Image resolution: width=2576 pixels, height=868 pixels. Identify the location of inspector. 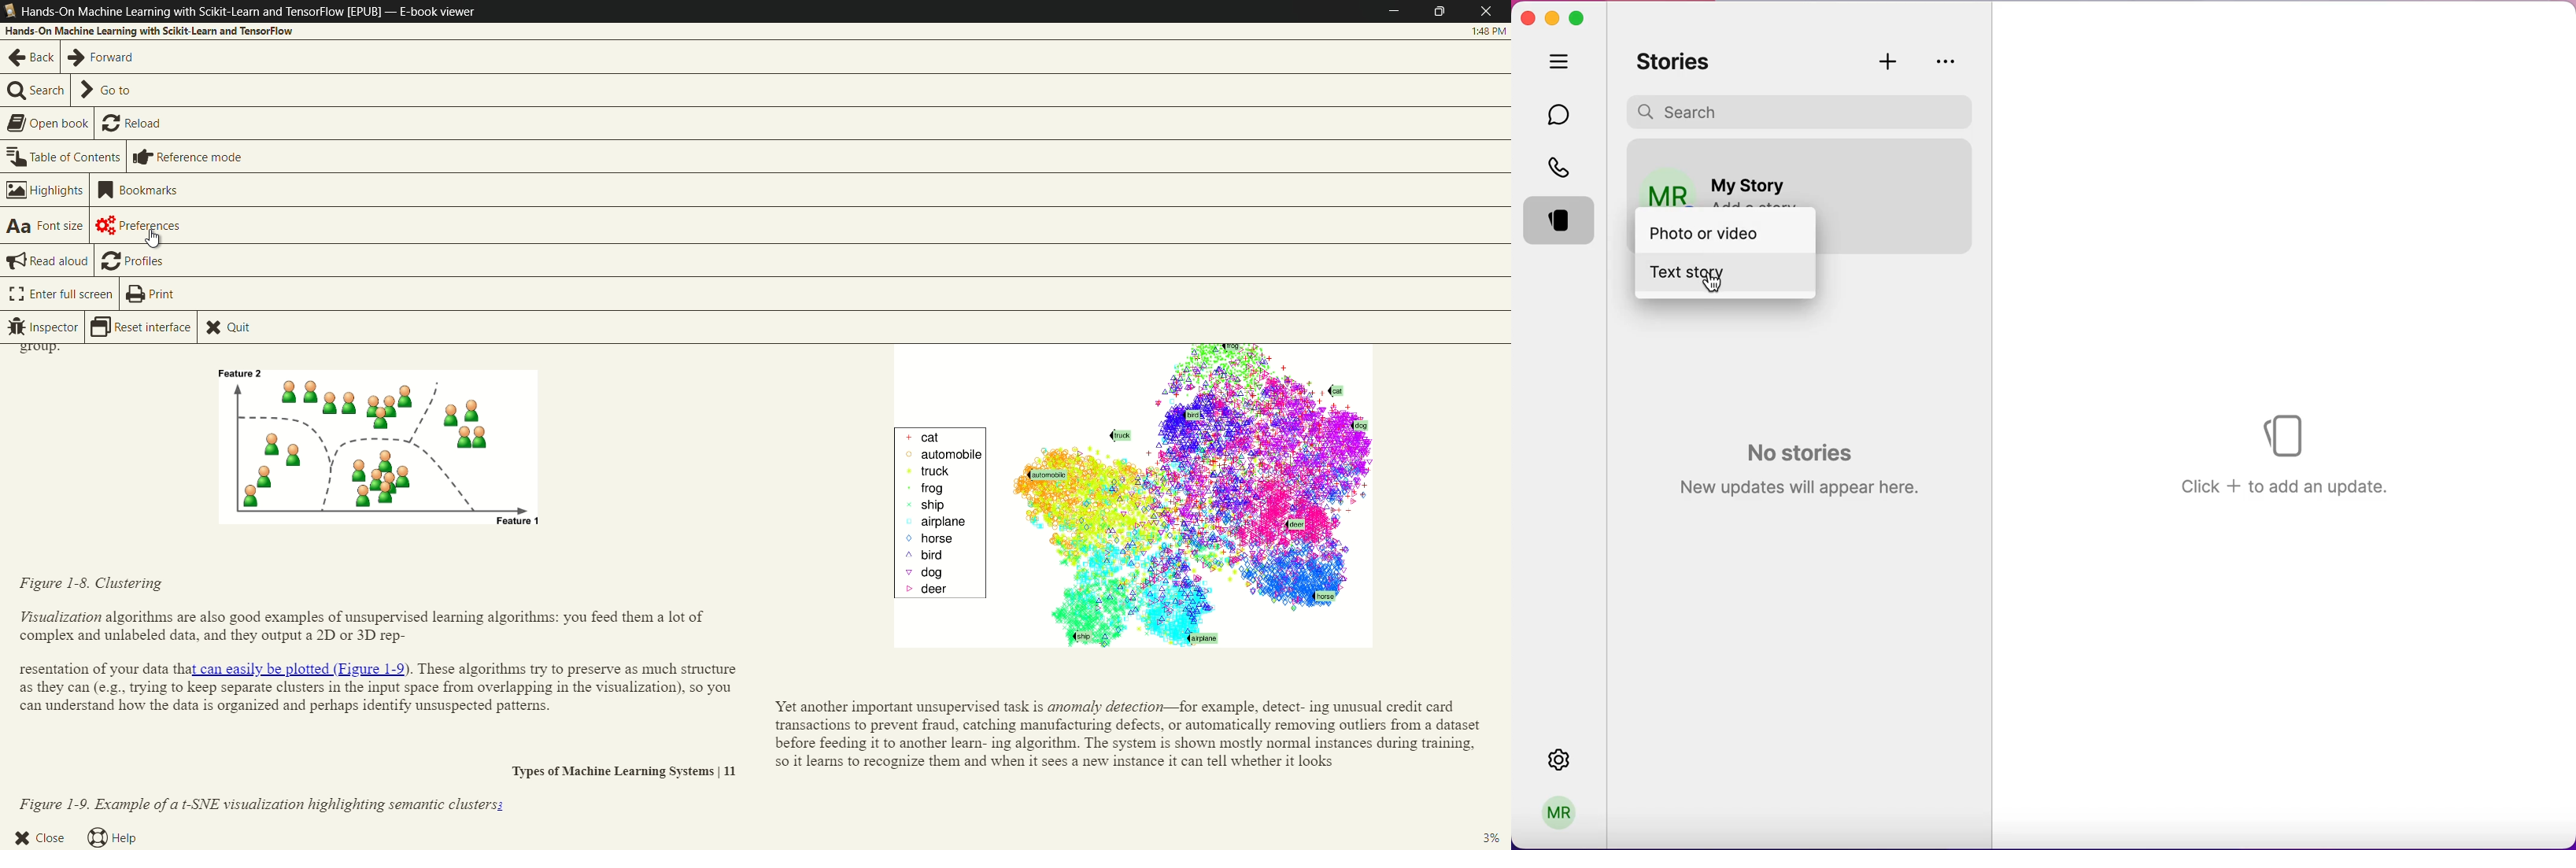
(44, 327).